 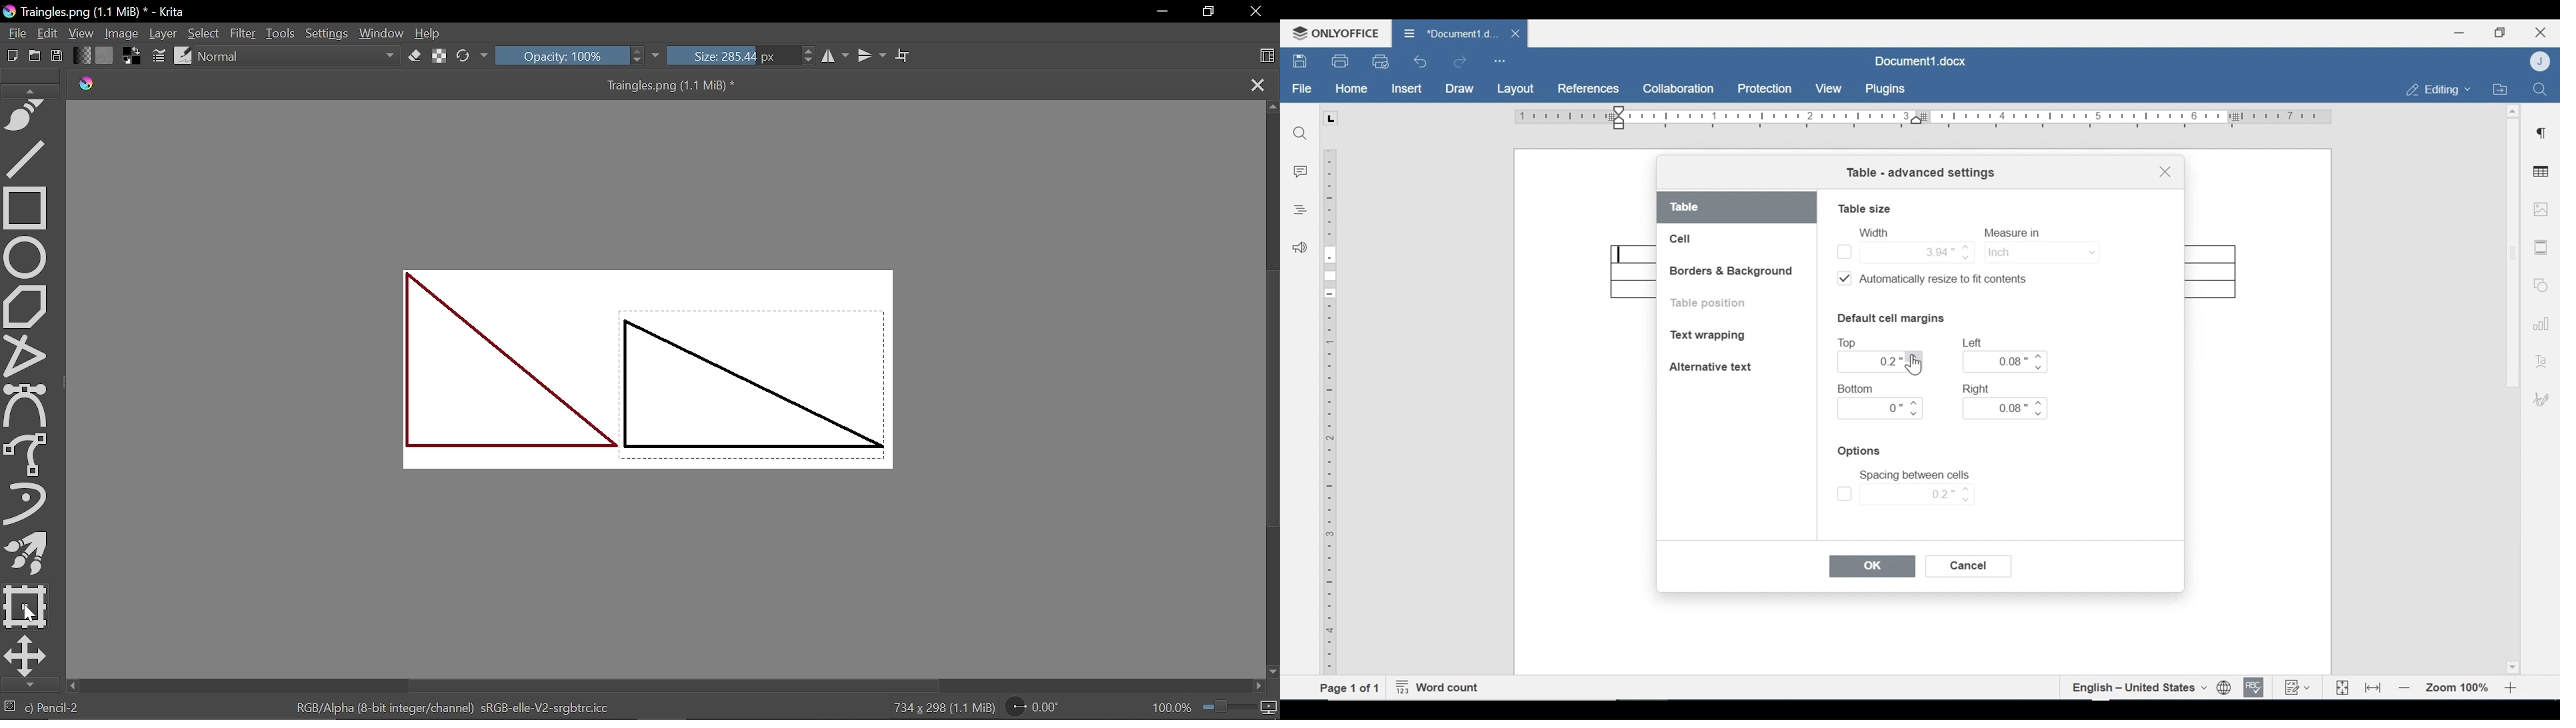 What do you see at coordinates (29, 455) in the screenshot?
I see `Freehand brush tool` at bounding box center [29, 455].